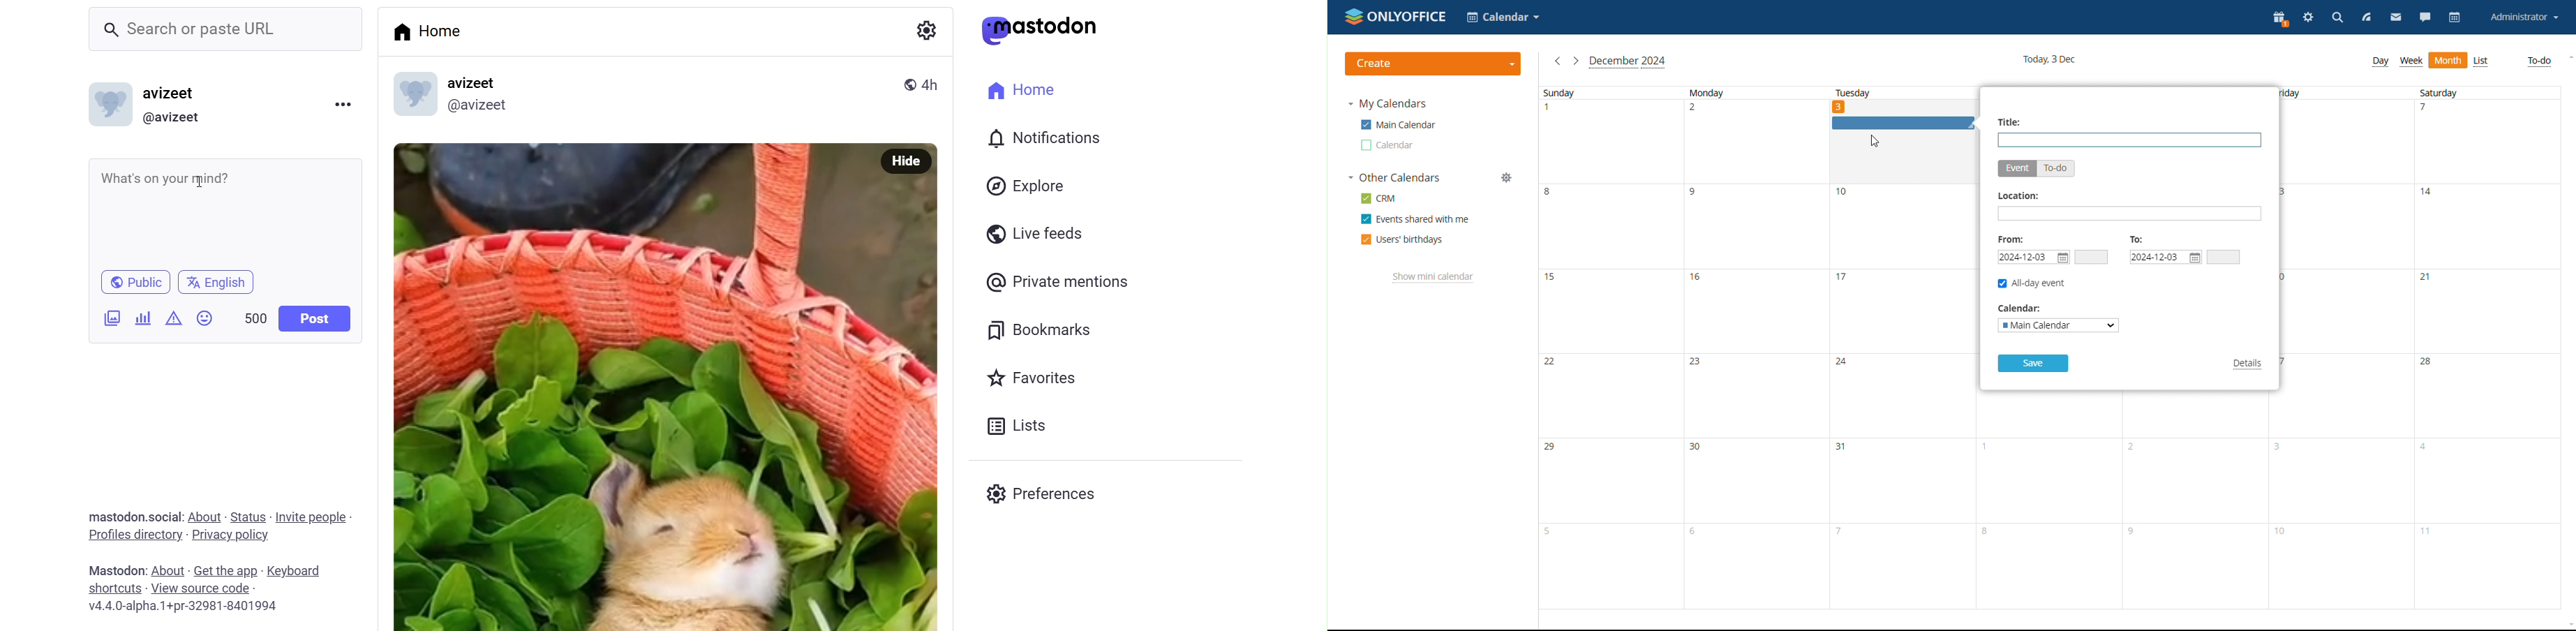 The width and height of the screenshot is (2576, 644). Describe the element at coordinates (1752, 347) in the screenshot. I see `monday` at that location.